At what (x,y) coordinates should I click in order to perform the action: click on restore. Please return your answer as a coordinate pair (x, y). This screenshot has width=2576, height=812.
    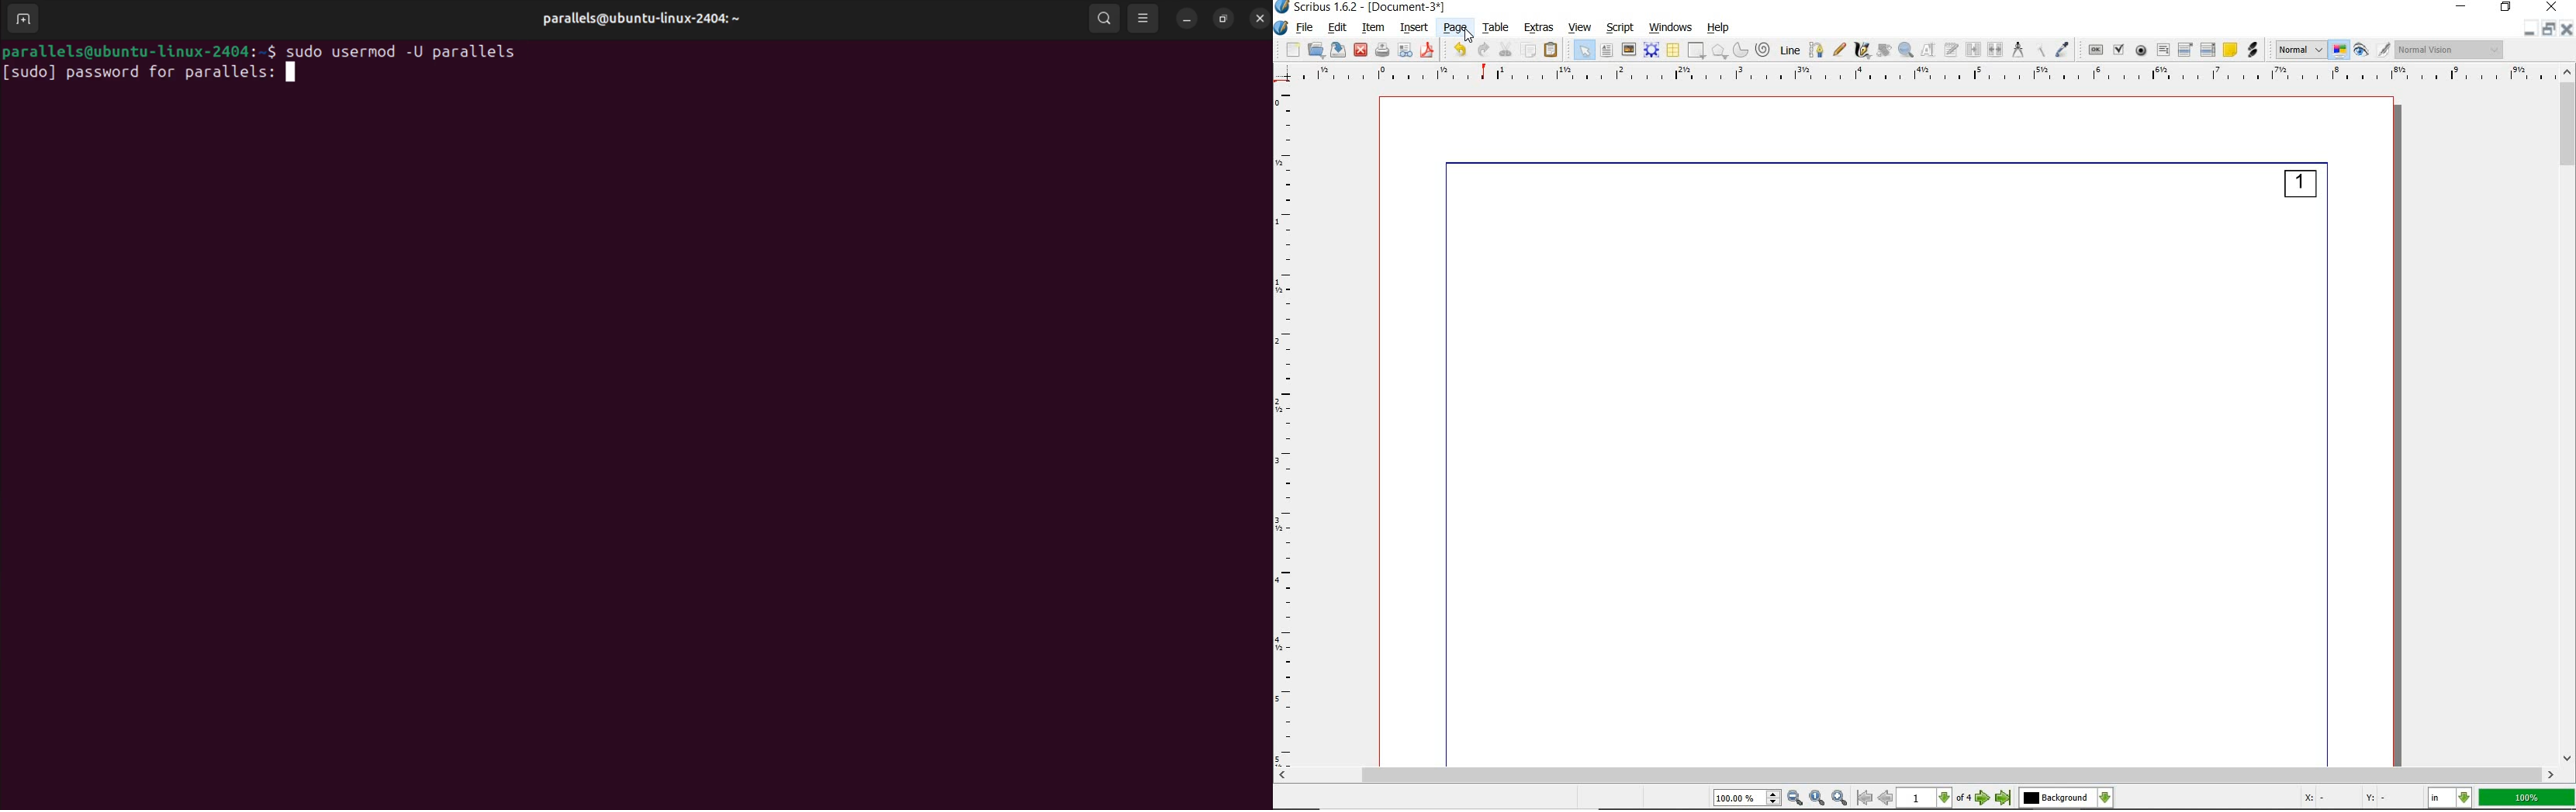
    Looking at the image, I should click on (2550, 29).